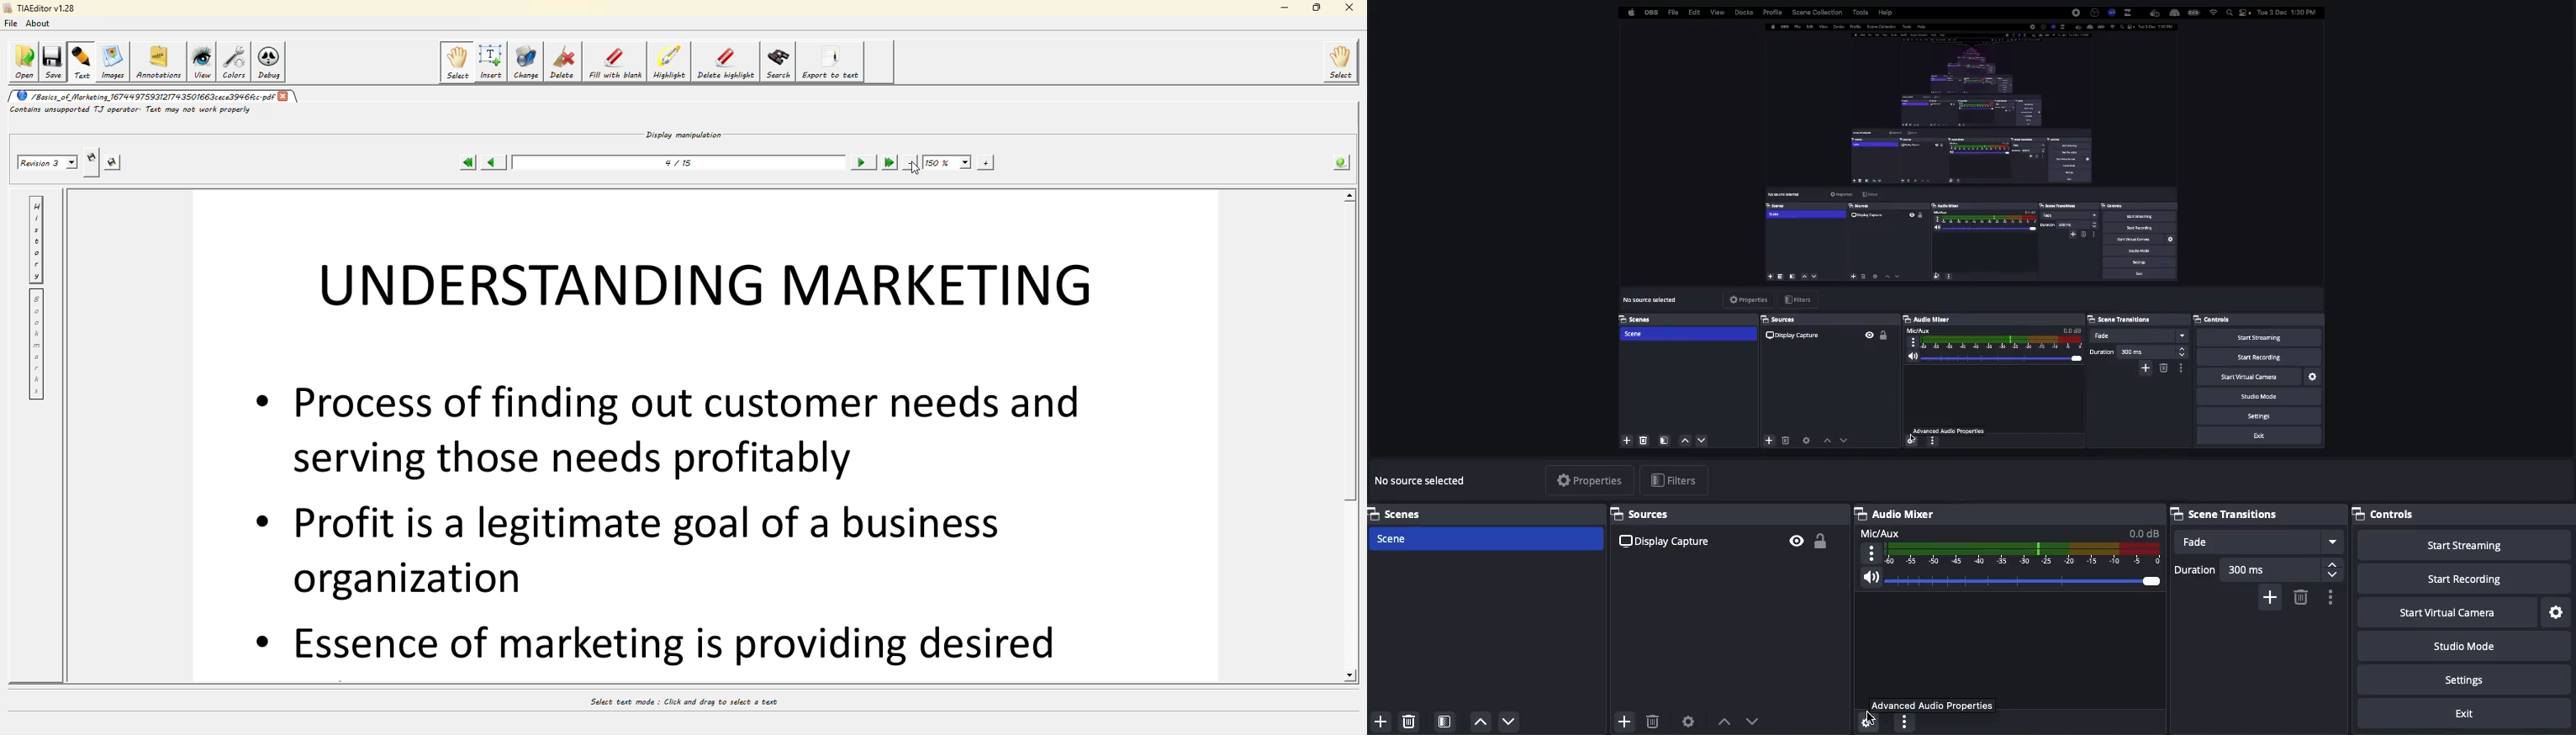  What do you see at coordinates (2302, 596) in the screenshot?
I see `Delete` at bounding box center [2302, 596].